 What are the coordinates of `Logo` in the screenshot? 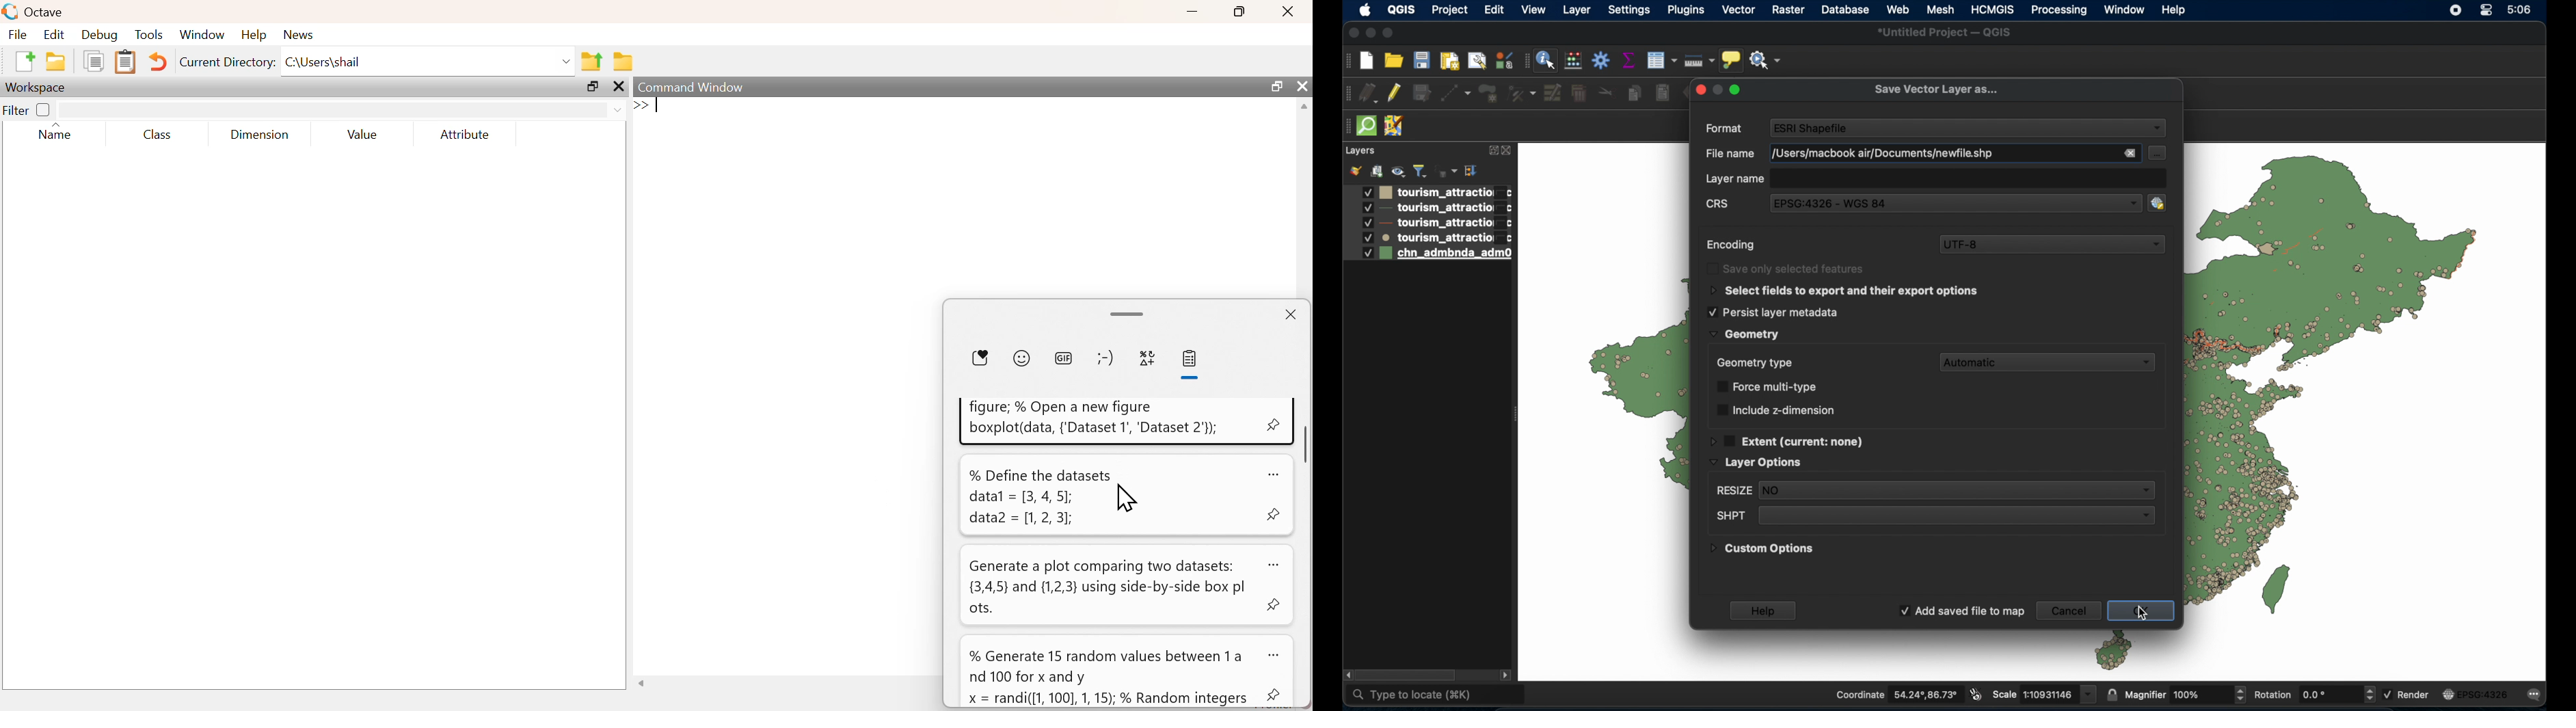 It's located at (10, 12).